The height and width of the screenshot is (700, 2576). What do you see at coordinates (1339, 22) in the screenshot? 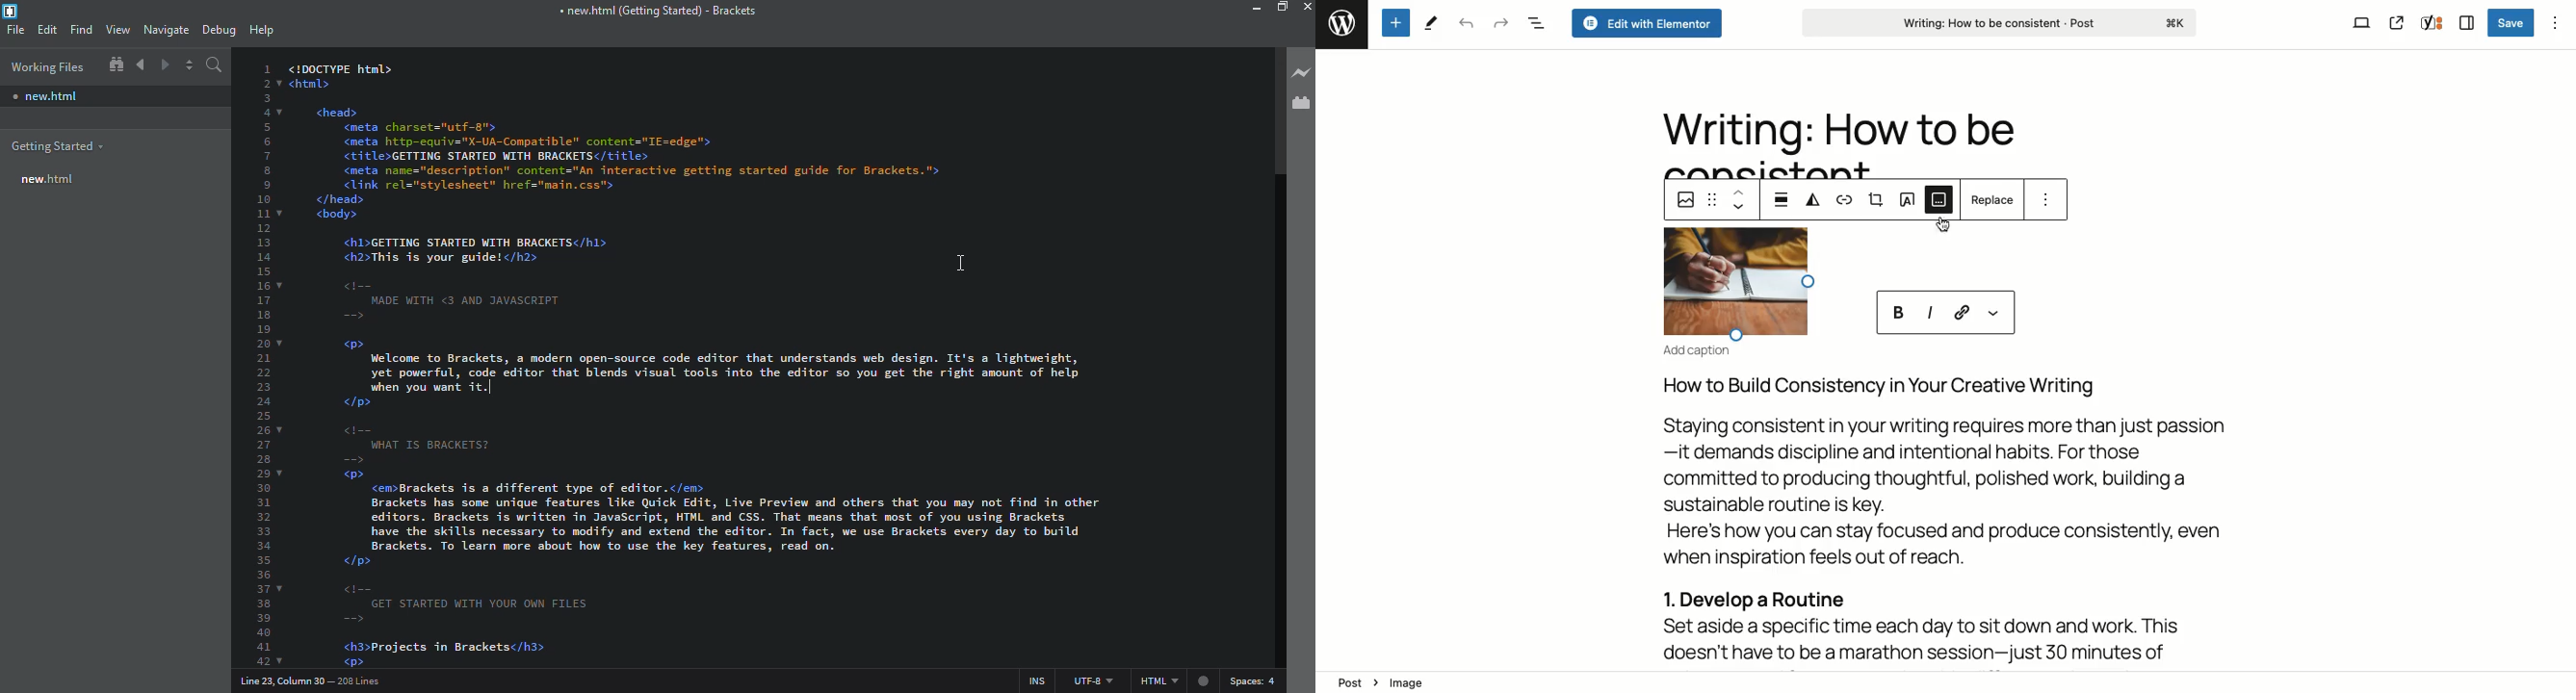
I see `Logo` at bounding box center [1339, 22].